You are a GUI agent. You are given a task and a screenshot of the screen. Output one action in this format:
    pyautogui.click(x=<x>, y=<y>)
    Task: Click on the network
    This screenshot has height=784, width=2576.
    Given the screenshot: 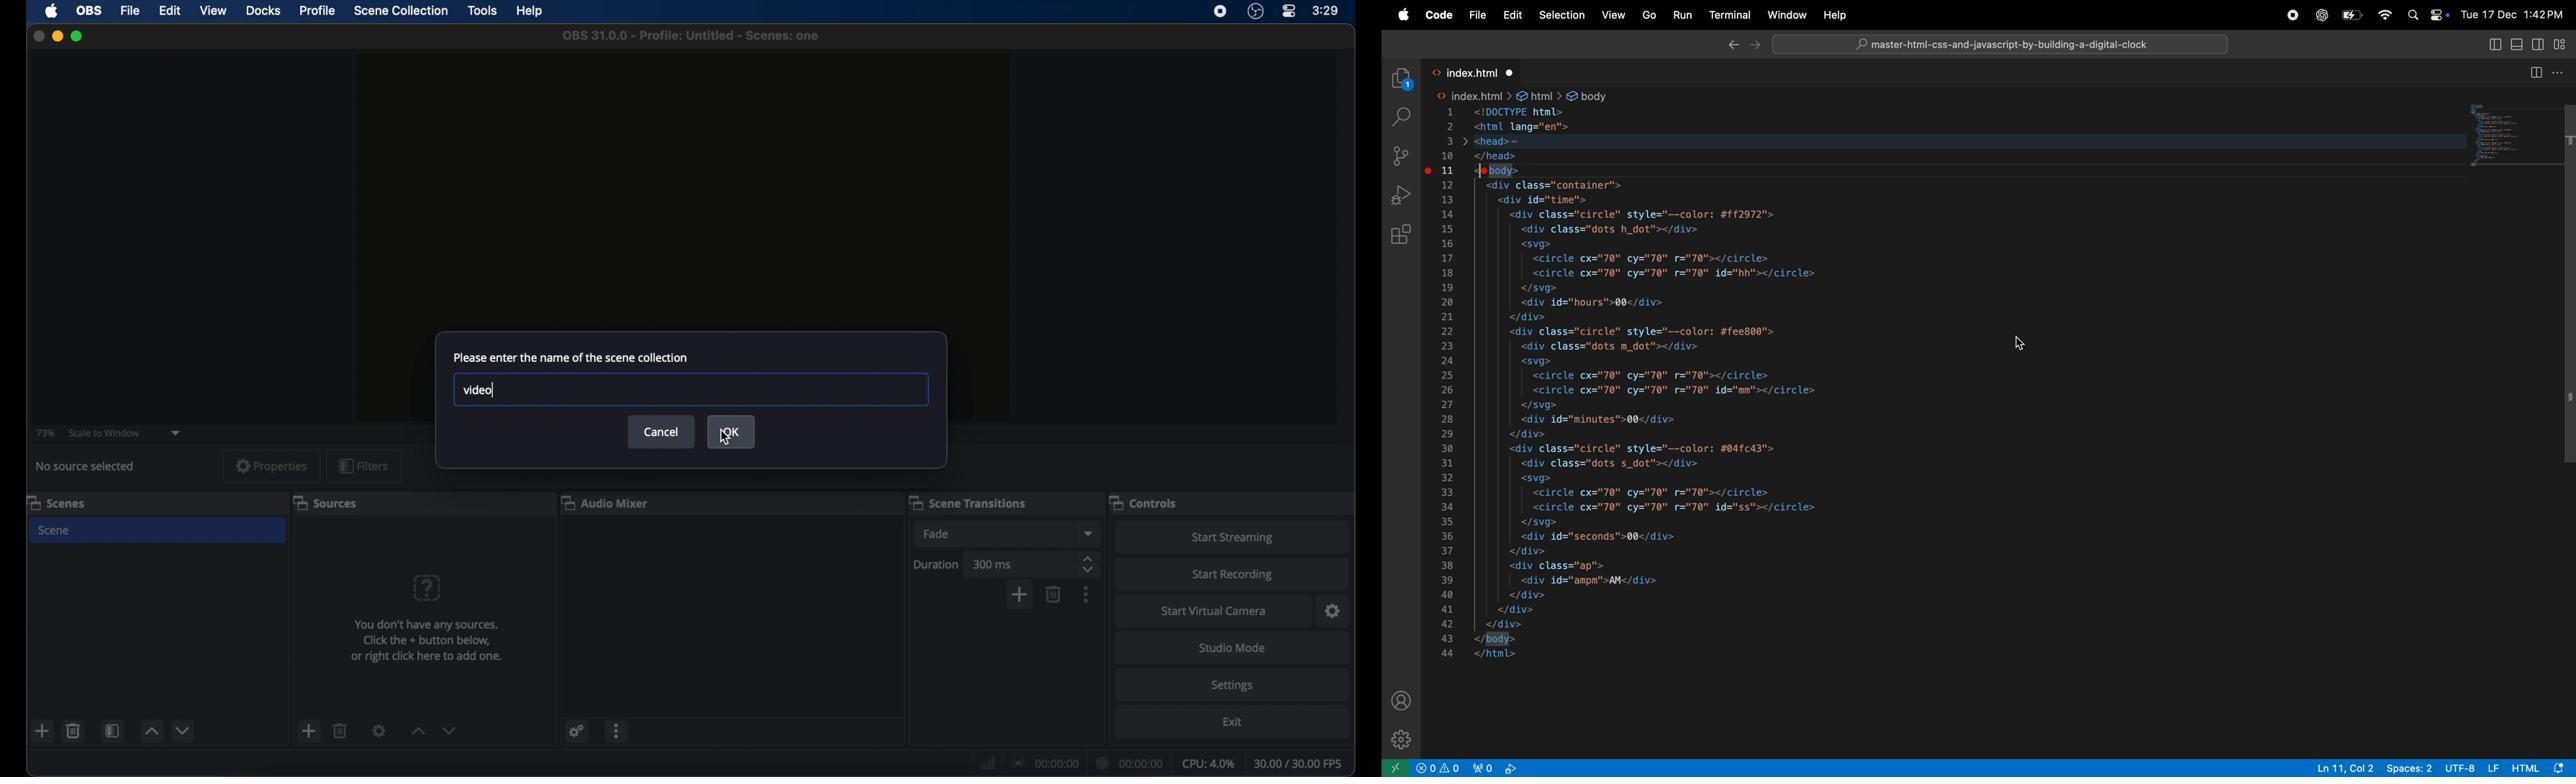 What is the action you would take?
    pyautogui.click(x=986, y=761)
    